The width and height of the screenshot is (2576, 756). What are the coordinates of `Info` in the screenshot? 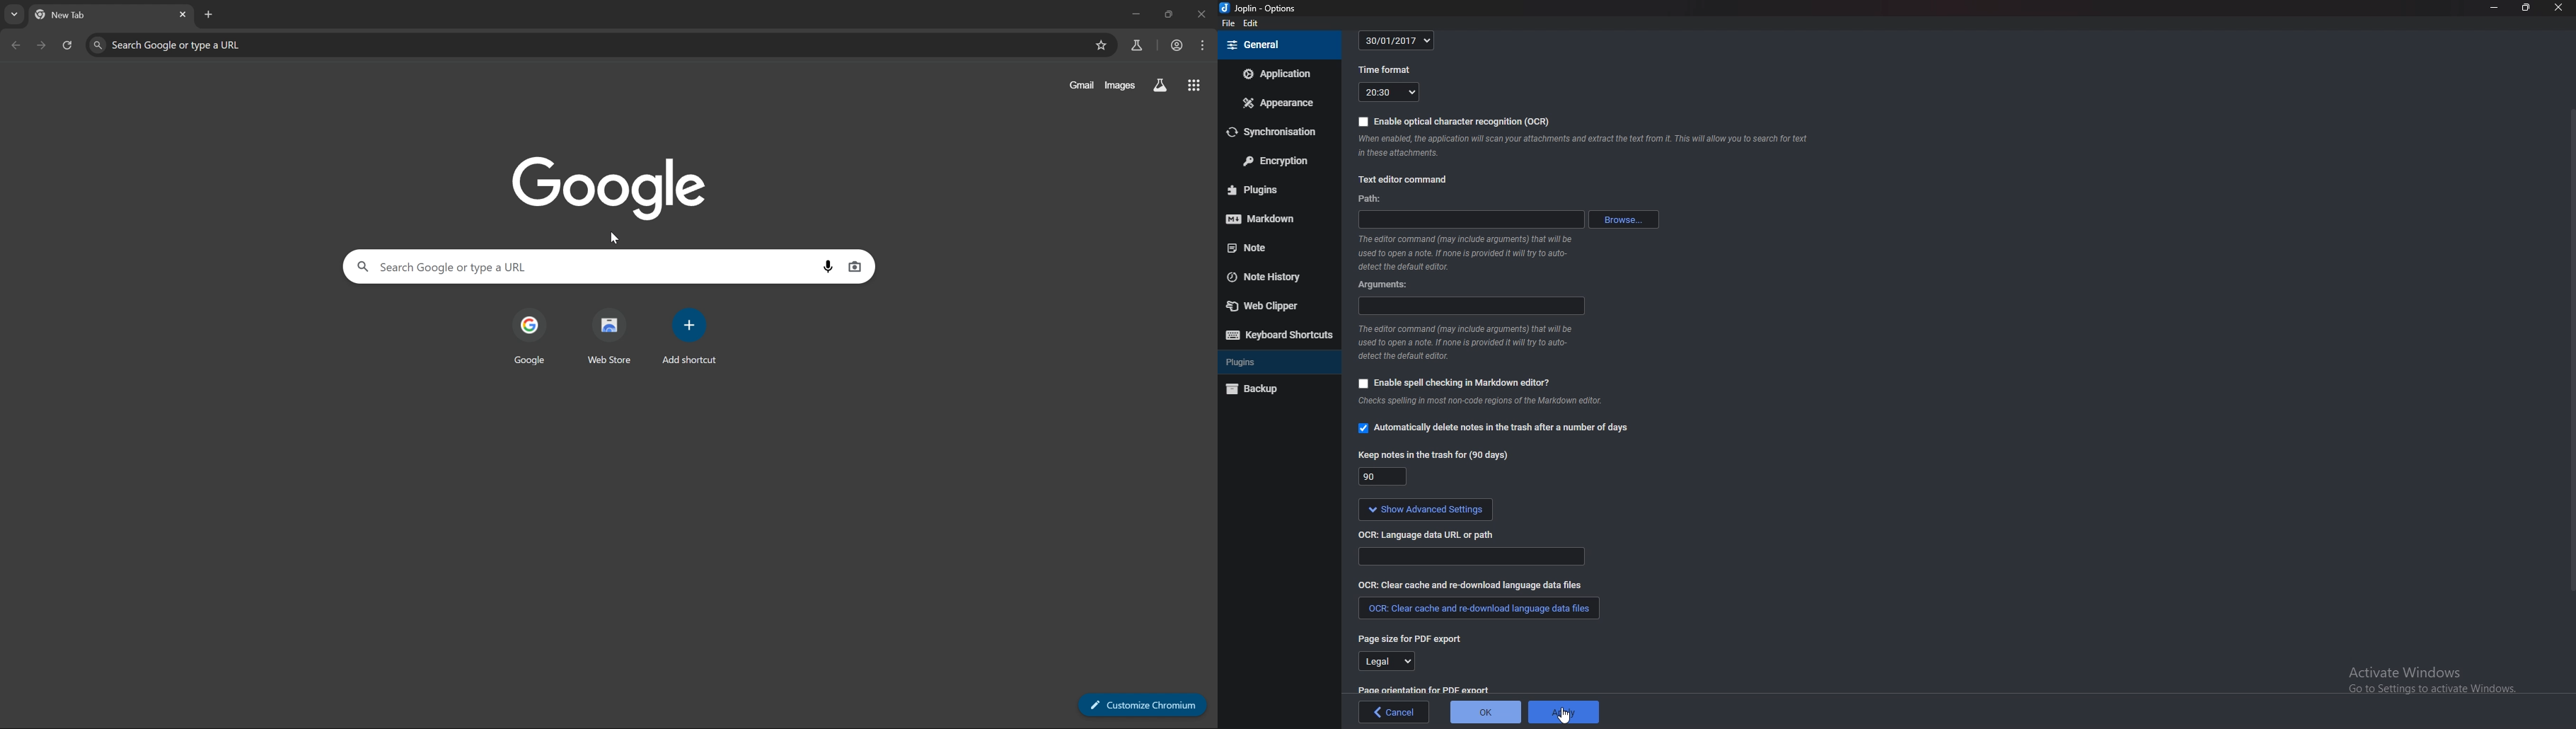 It's located at (1586, 144).